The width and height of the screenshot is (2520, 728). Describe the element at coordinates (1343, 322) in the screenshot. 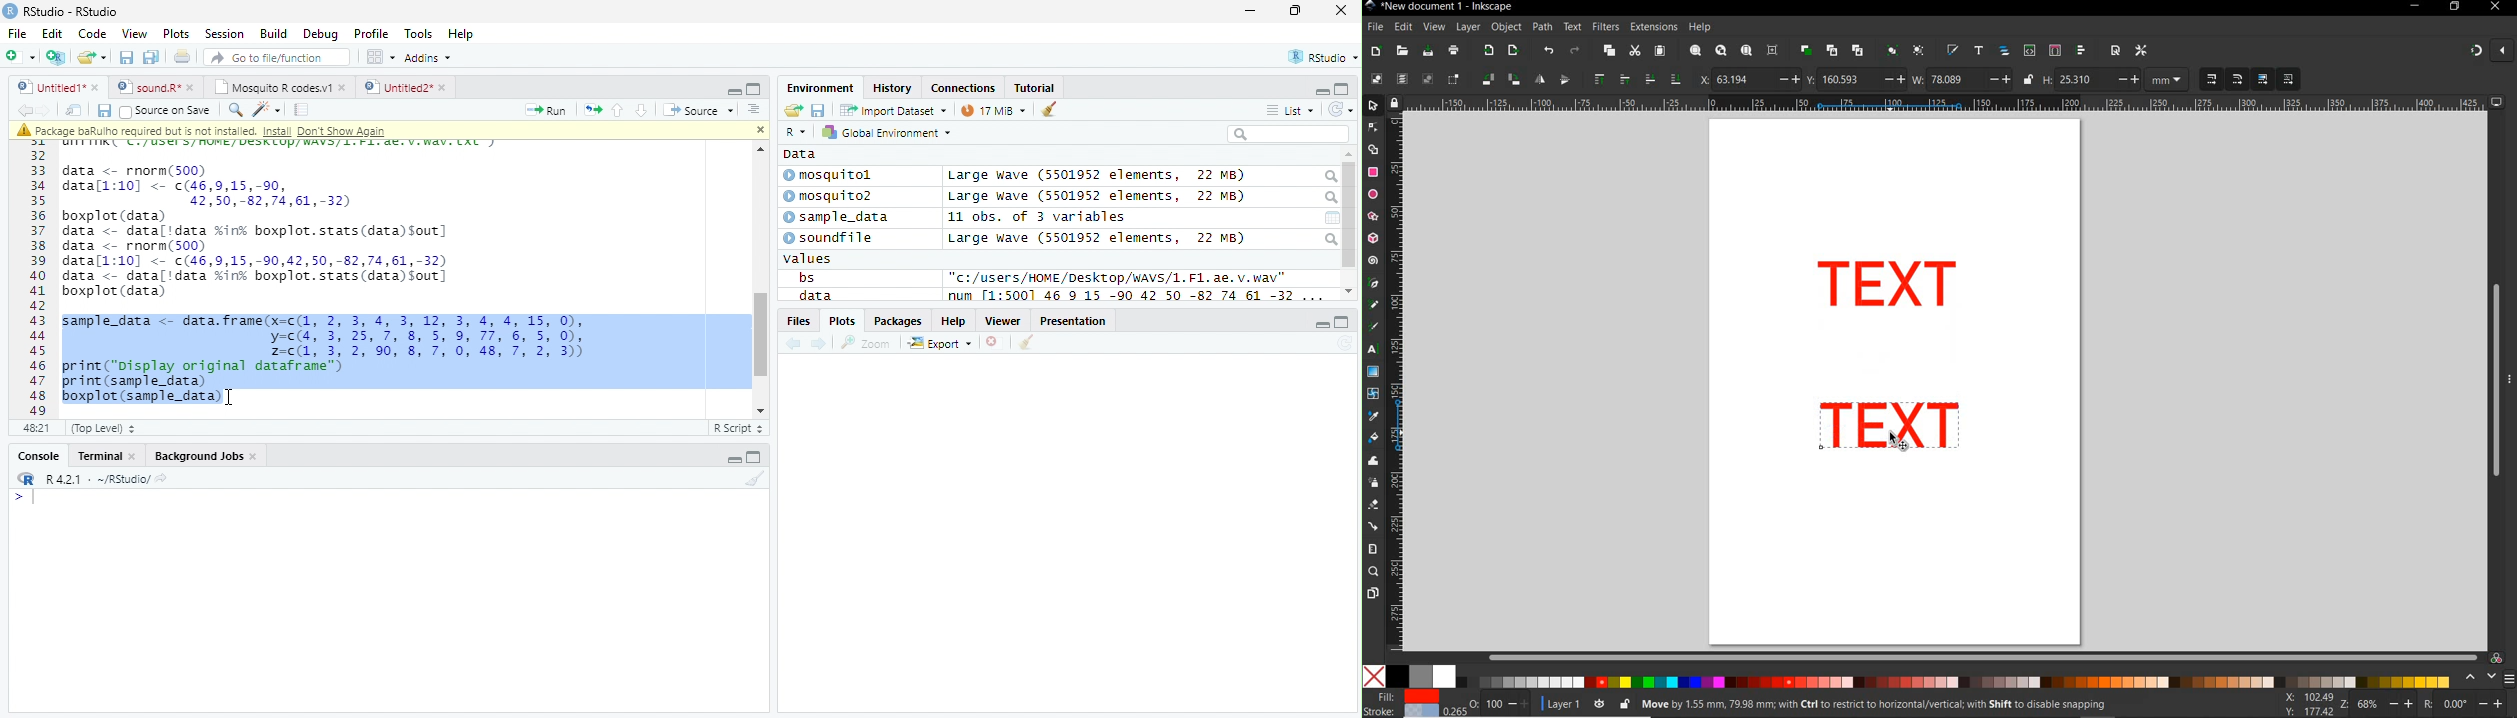

I see `full screen` at that location.